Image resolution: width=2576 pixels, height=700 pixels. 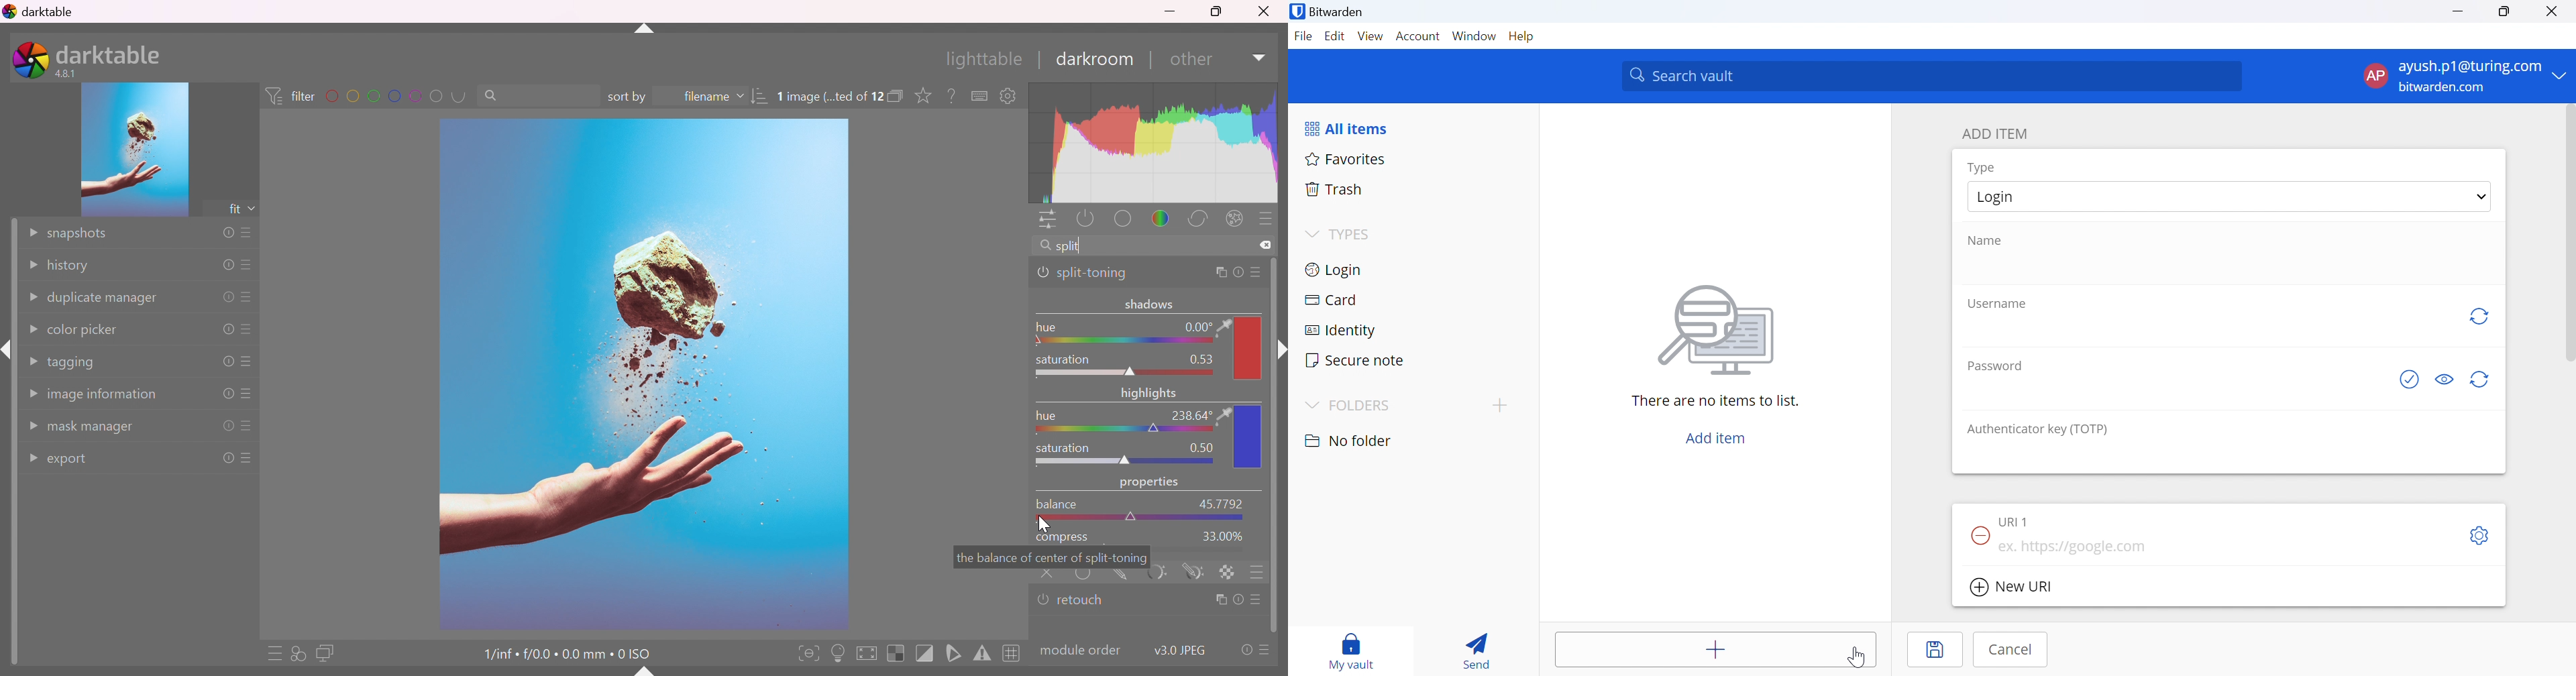 What do you see at coordinates (1124, 220) in the screenshot?
I see `base` at bounding box center [1124, 220].